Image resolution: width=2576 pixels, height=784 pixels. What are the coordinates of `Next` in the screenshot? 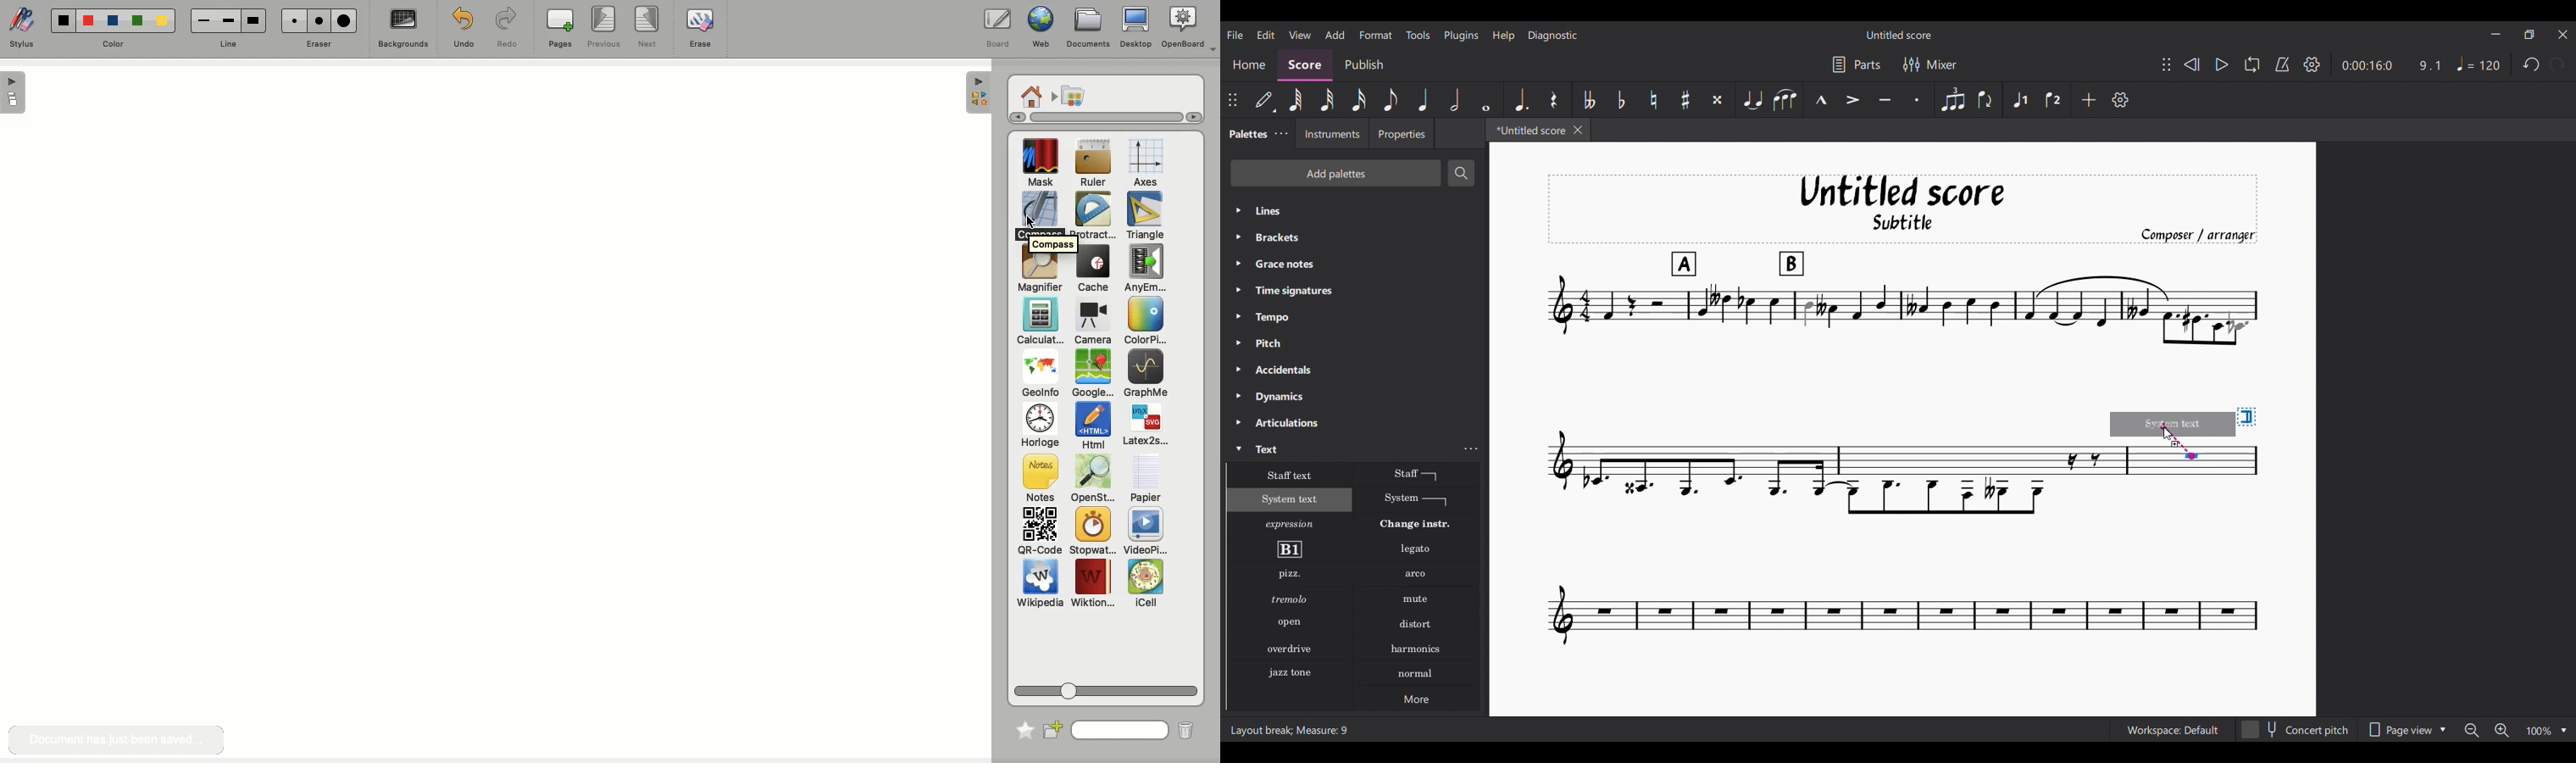 It's located at (649, 28).